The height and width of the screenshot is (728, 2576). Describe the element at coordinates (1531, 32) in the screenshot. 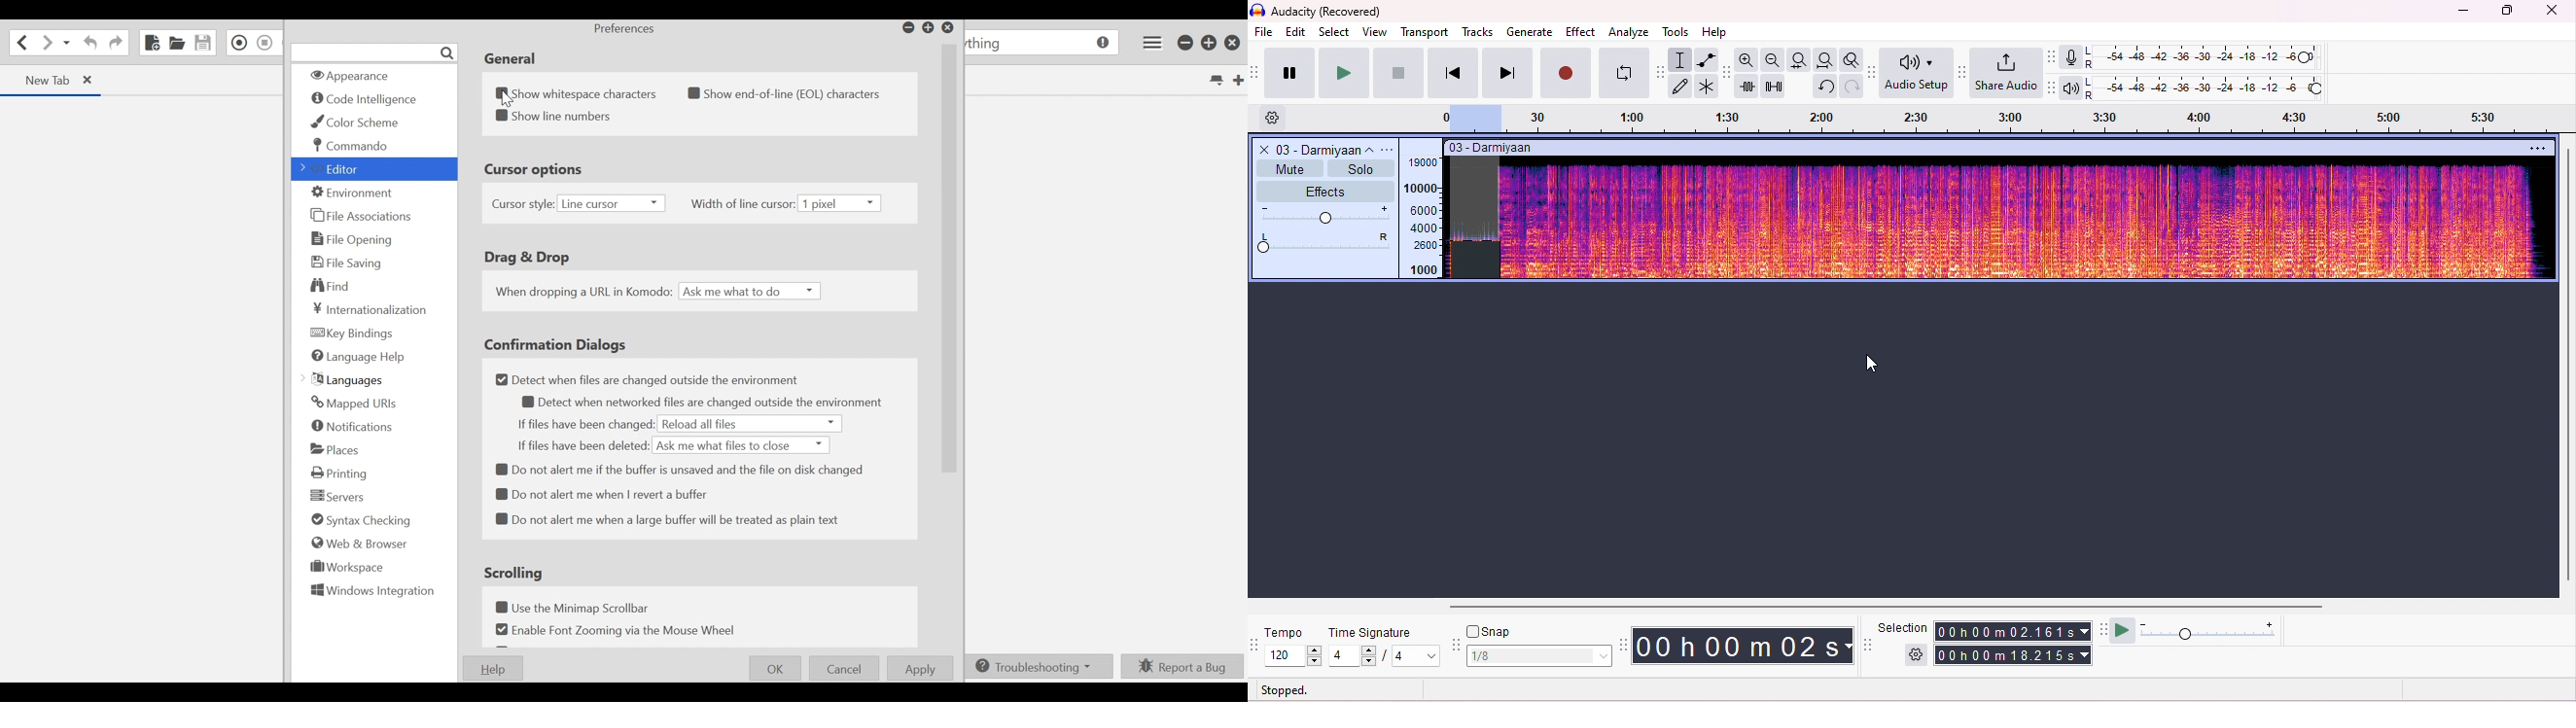

I see `generate` at that location.